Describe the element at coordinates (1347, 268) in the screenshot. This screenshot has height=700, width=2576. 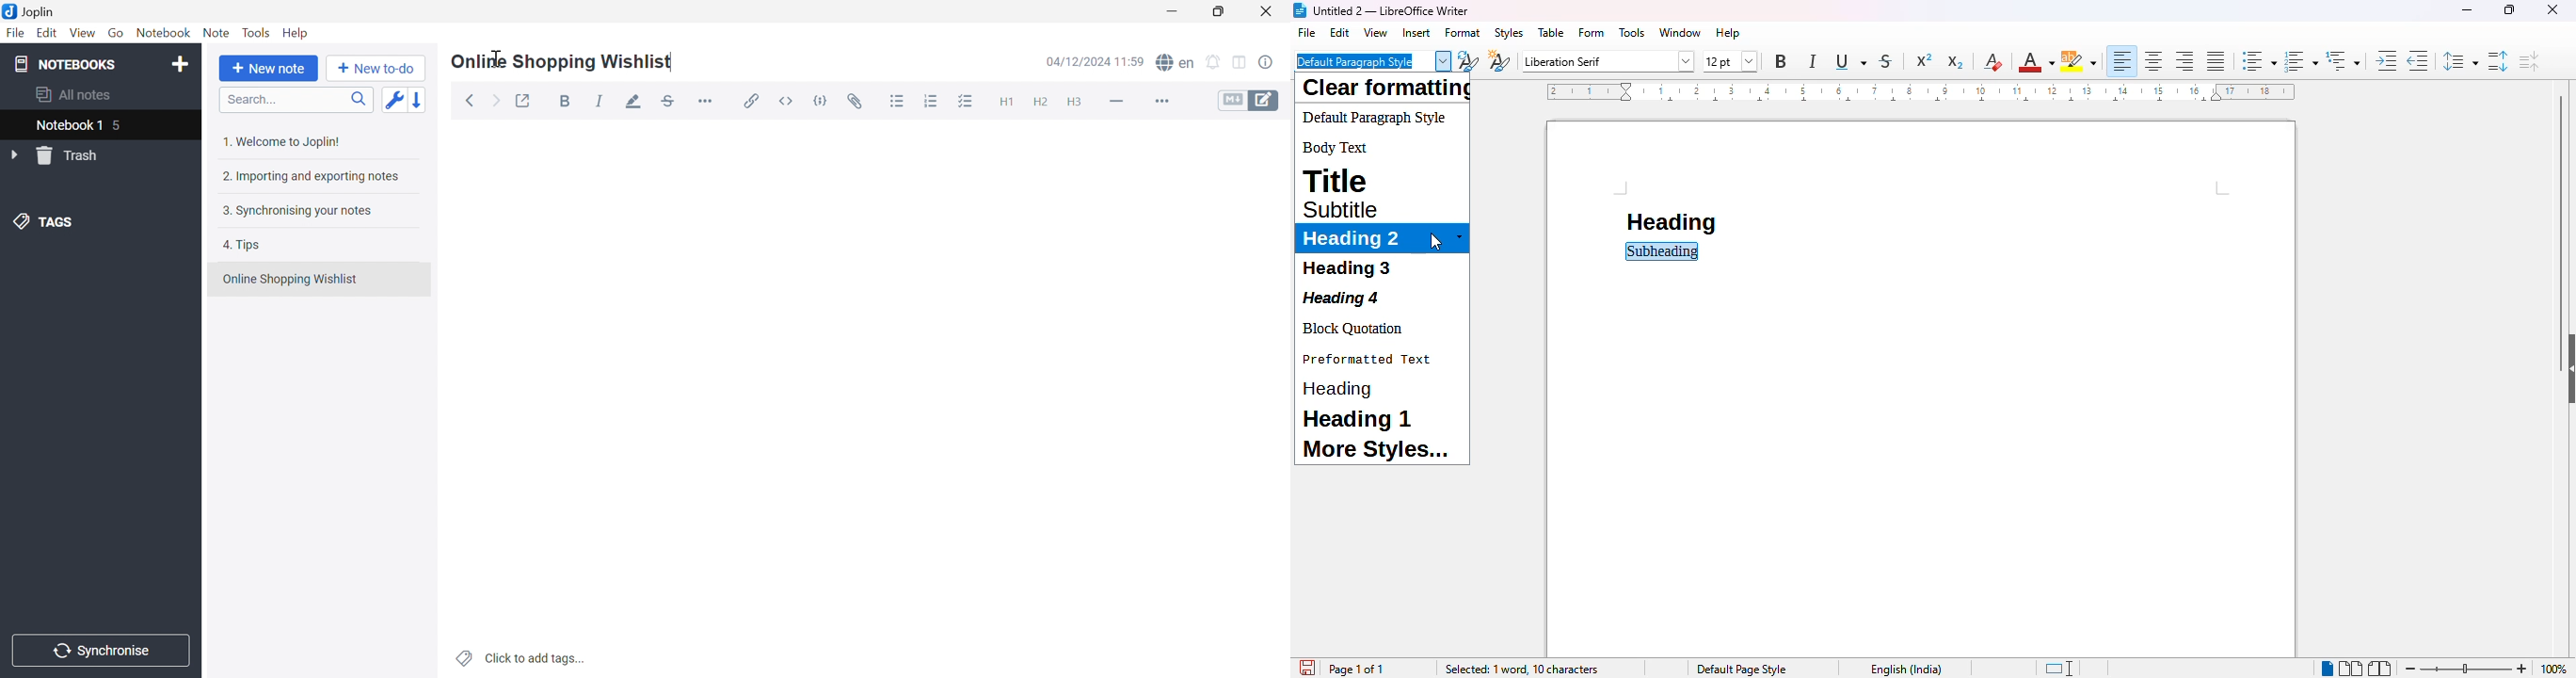
I see `heading 3` at that location.